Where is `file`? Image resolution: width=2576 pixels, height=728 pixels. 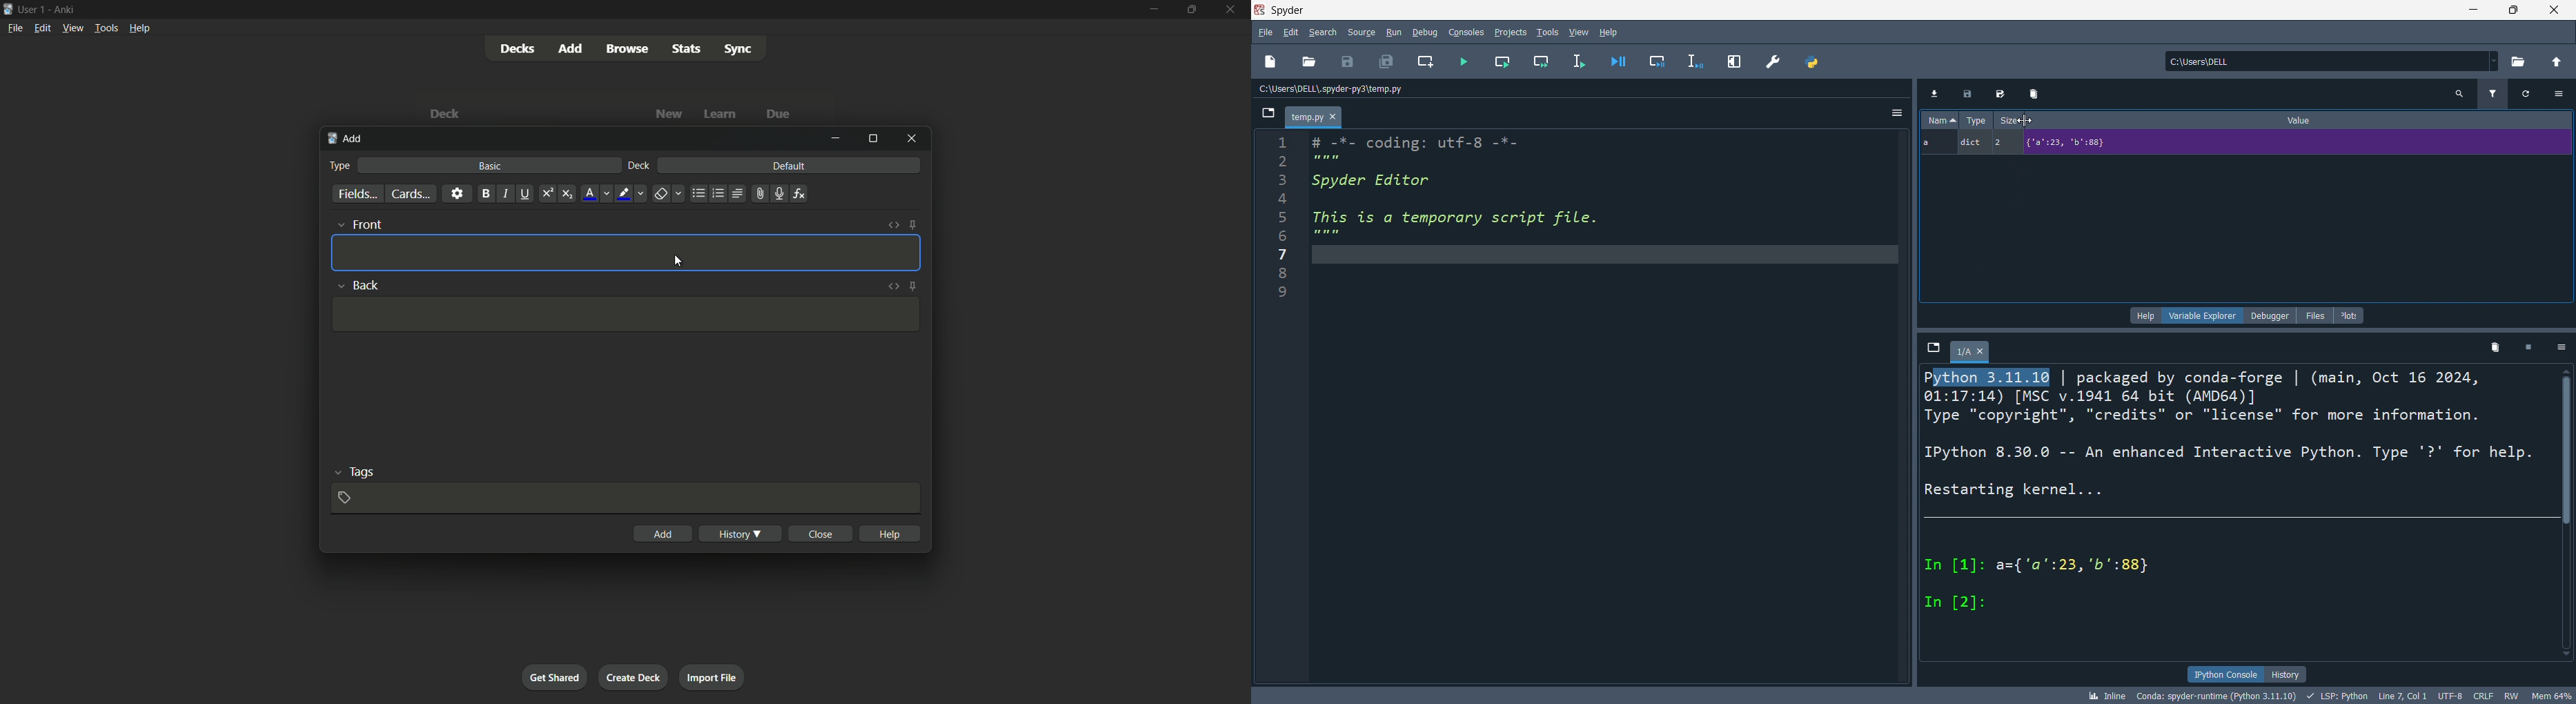 file is located at coordinates (1266, 31).